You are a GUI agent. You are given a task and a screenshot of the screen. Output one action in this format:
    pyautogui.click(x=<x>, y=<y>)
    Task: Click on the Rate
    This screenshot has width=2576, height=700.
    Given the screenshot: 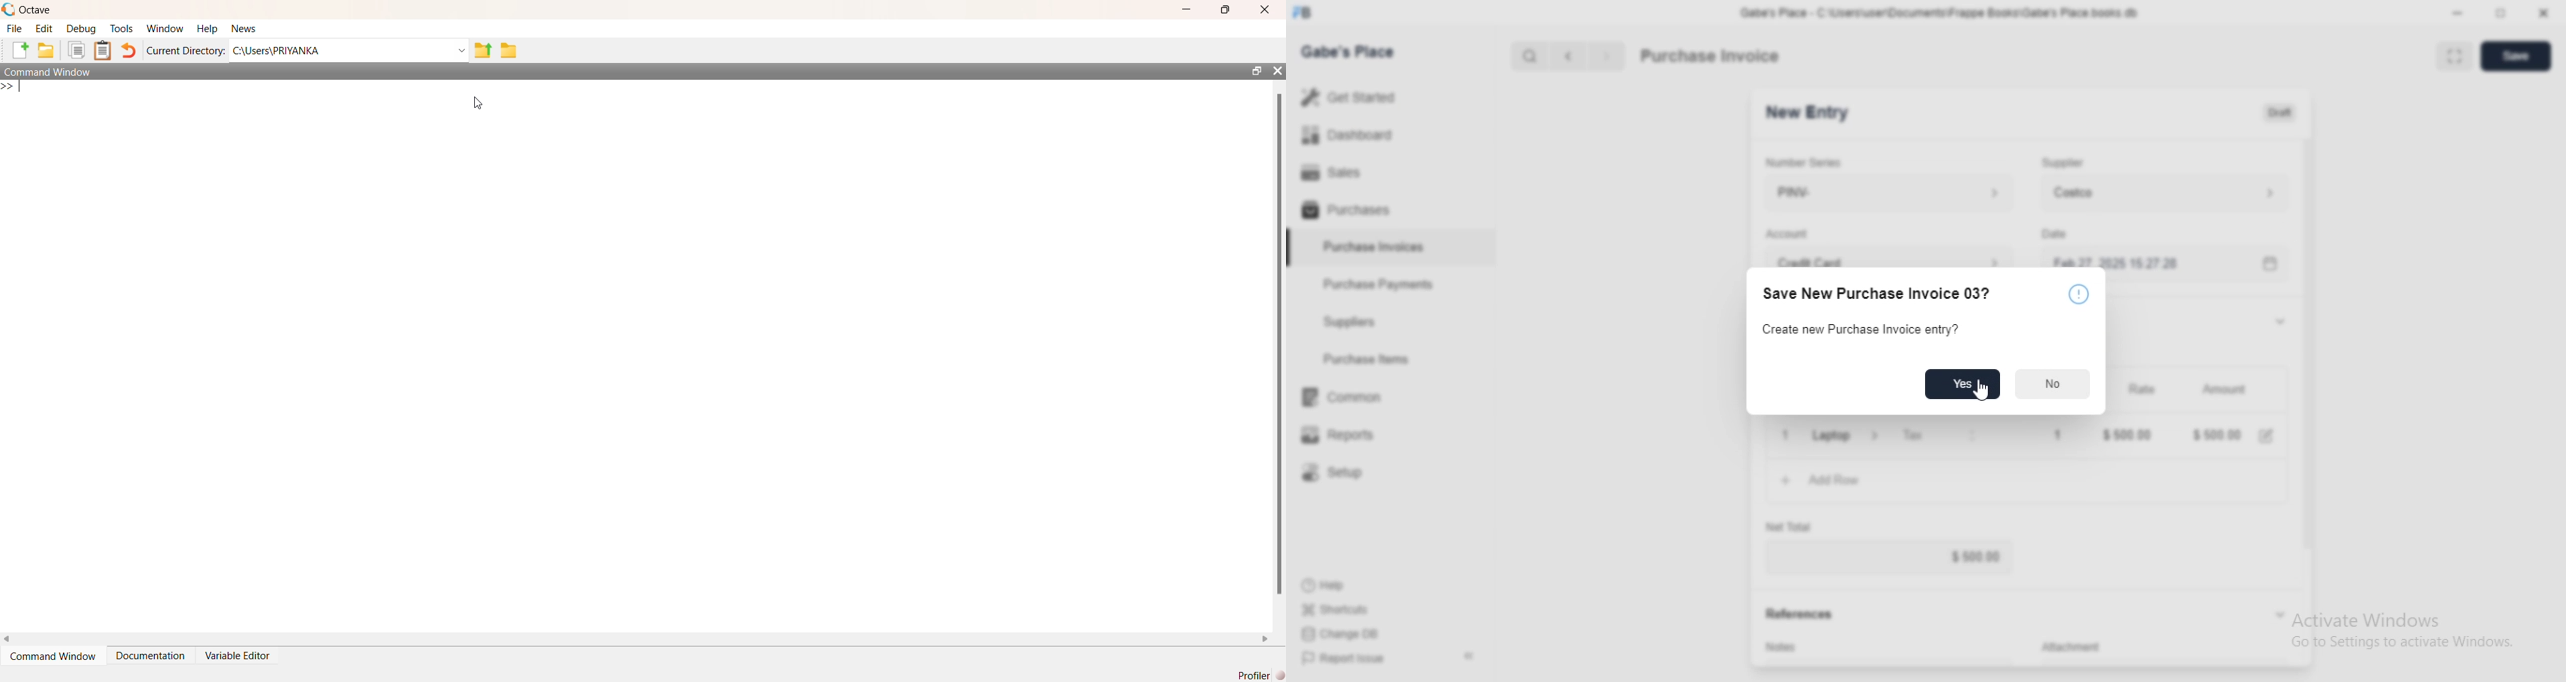 What is the action you would take?
    pyautogui.click(x=2138, y=389)
    